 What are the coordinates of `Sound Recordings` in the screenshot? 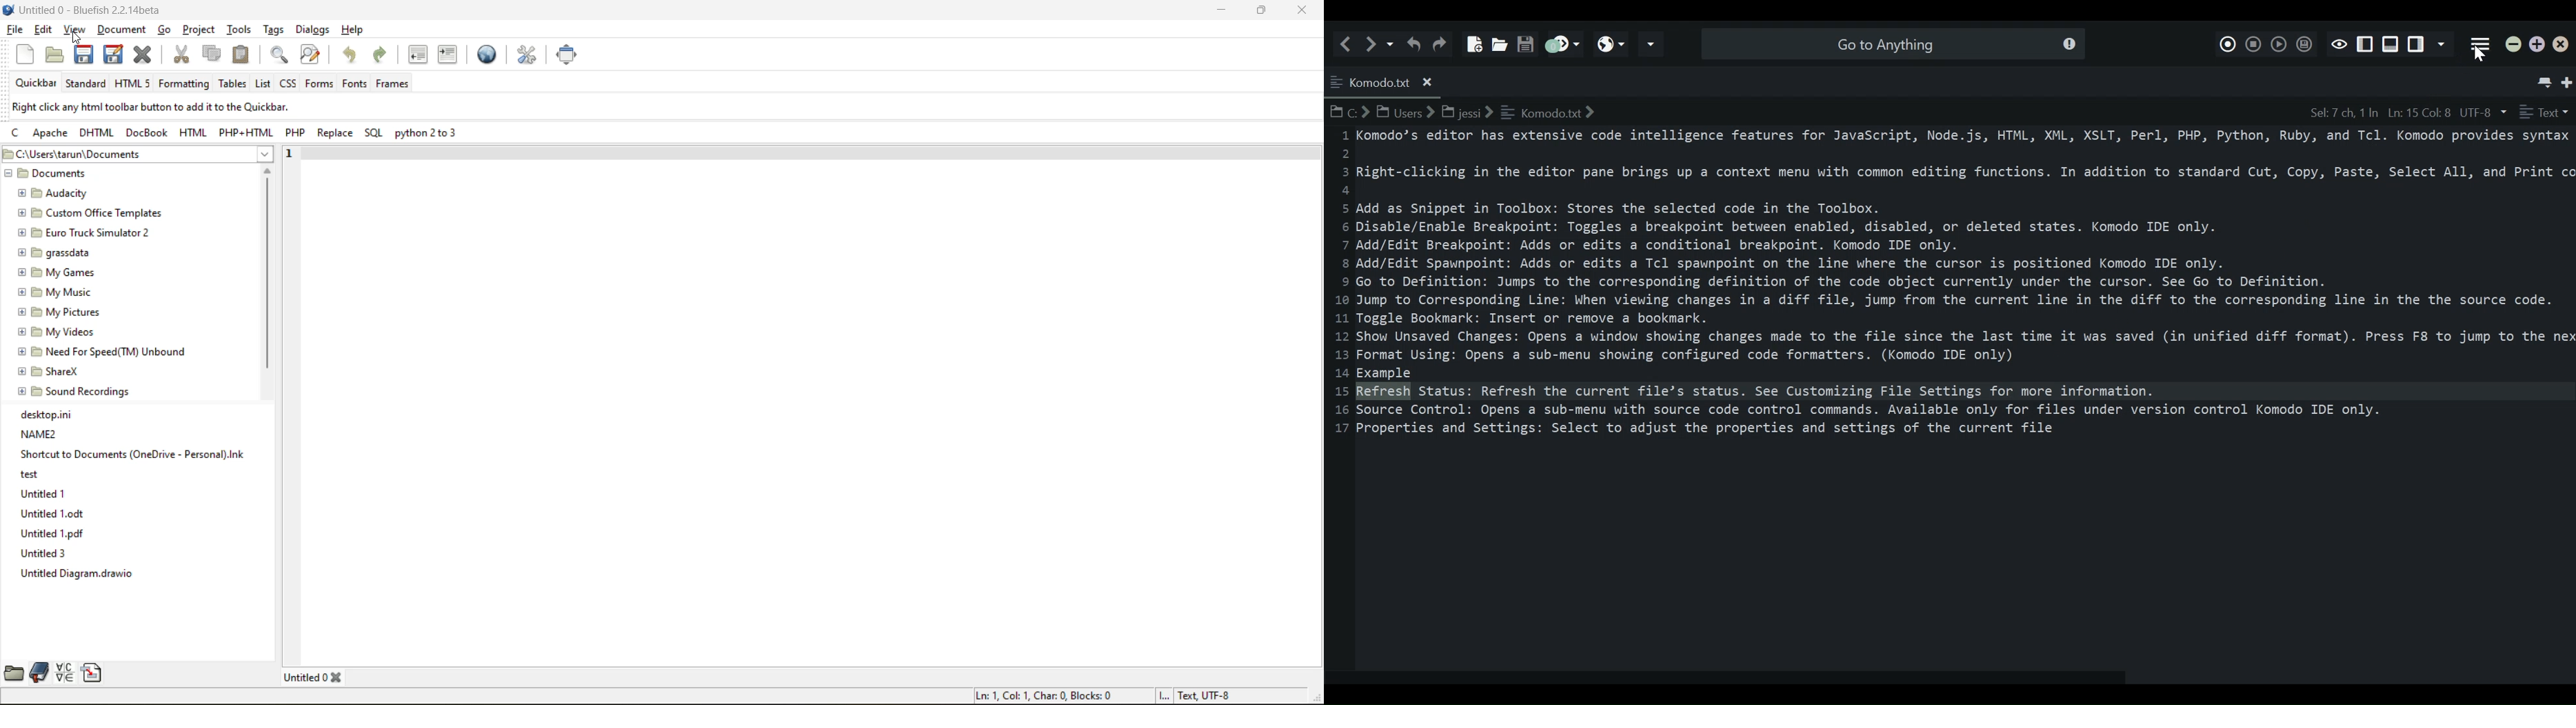 It's located at (80, 392).